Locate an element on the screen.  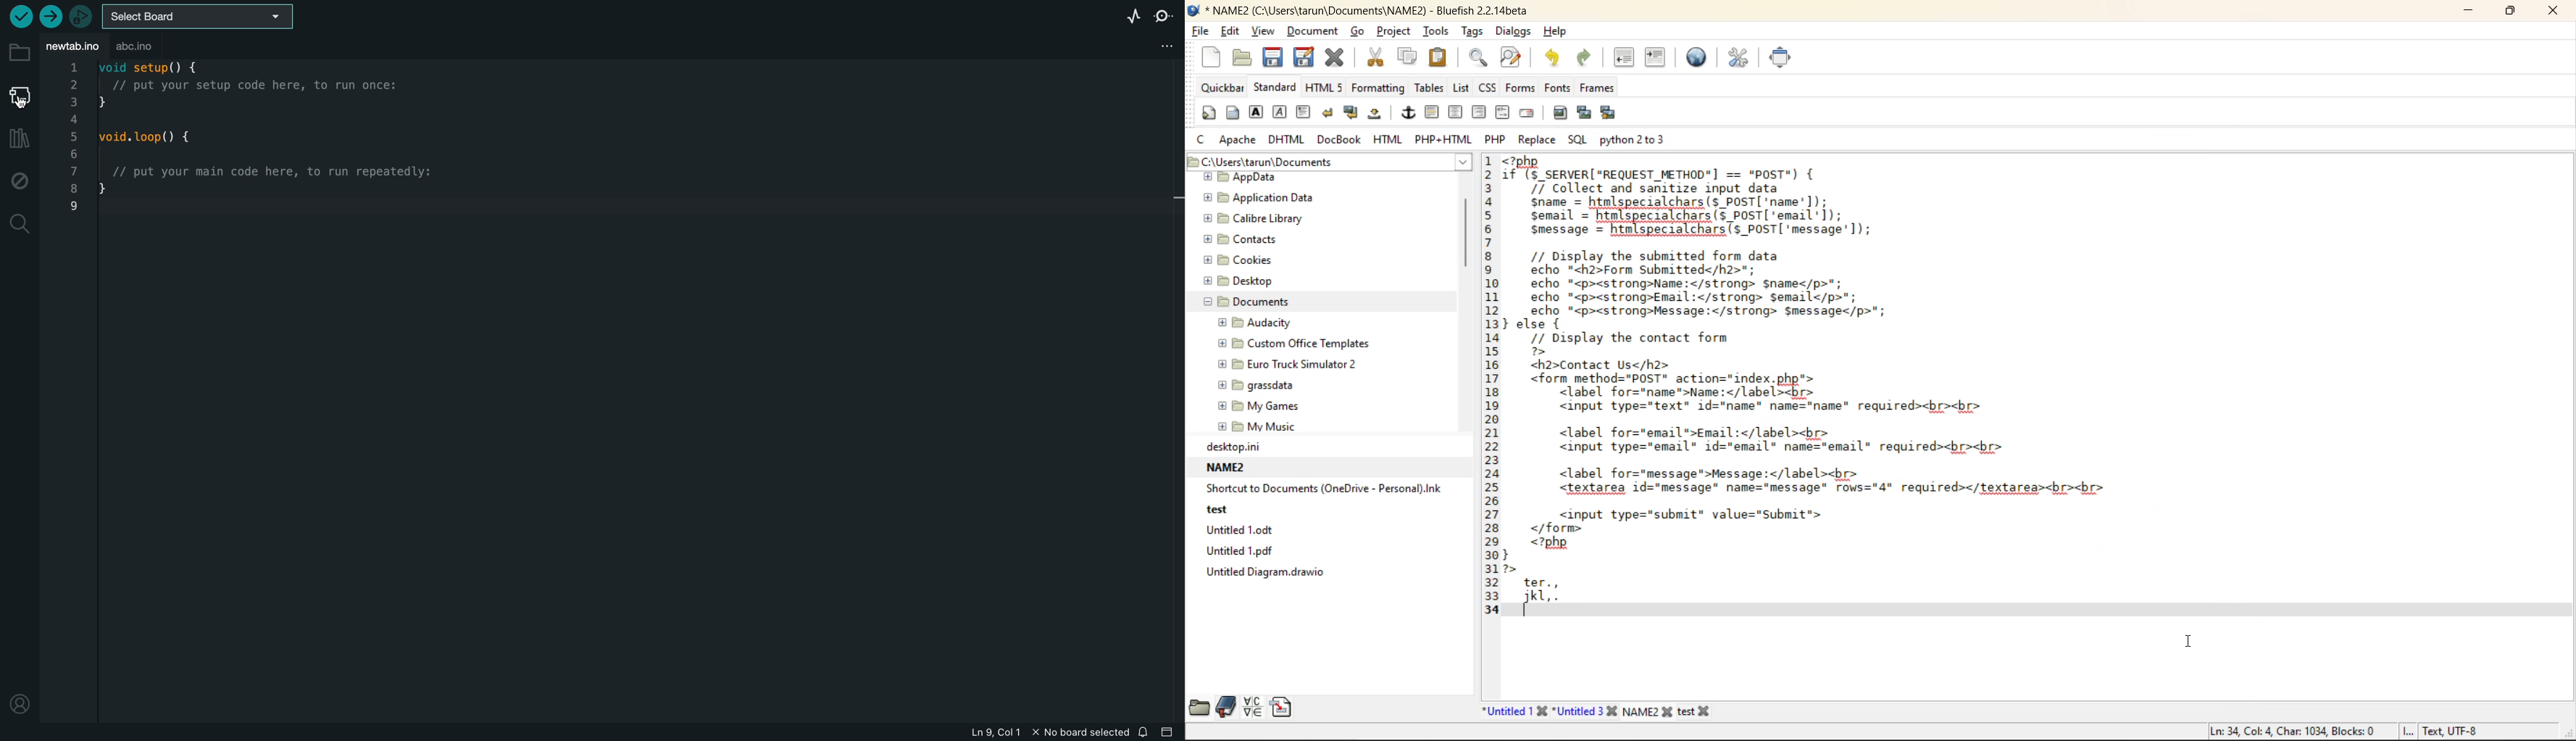
find and replace is located at coordinates (1516, 57).